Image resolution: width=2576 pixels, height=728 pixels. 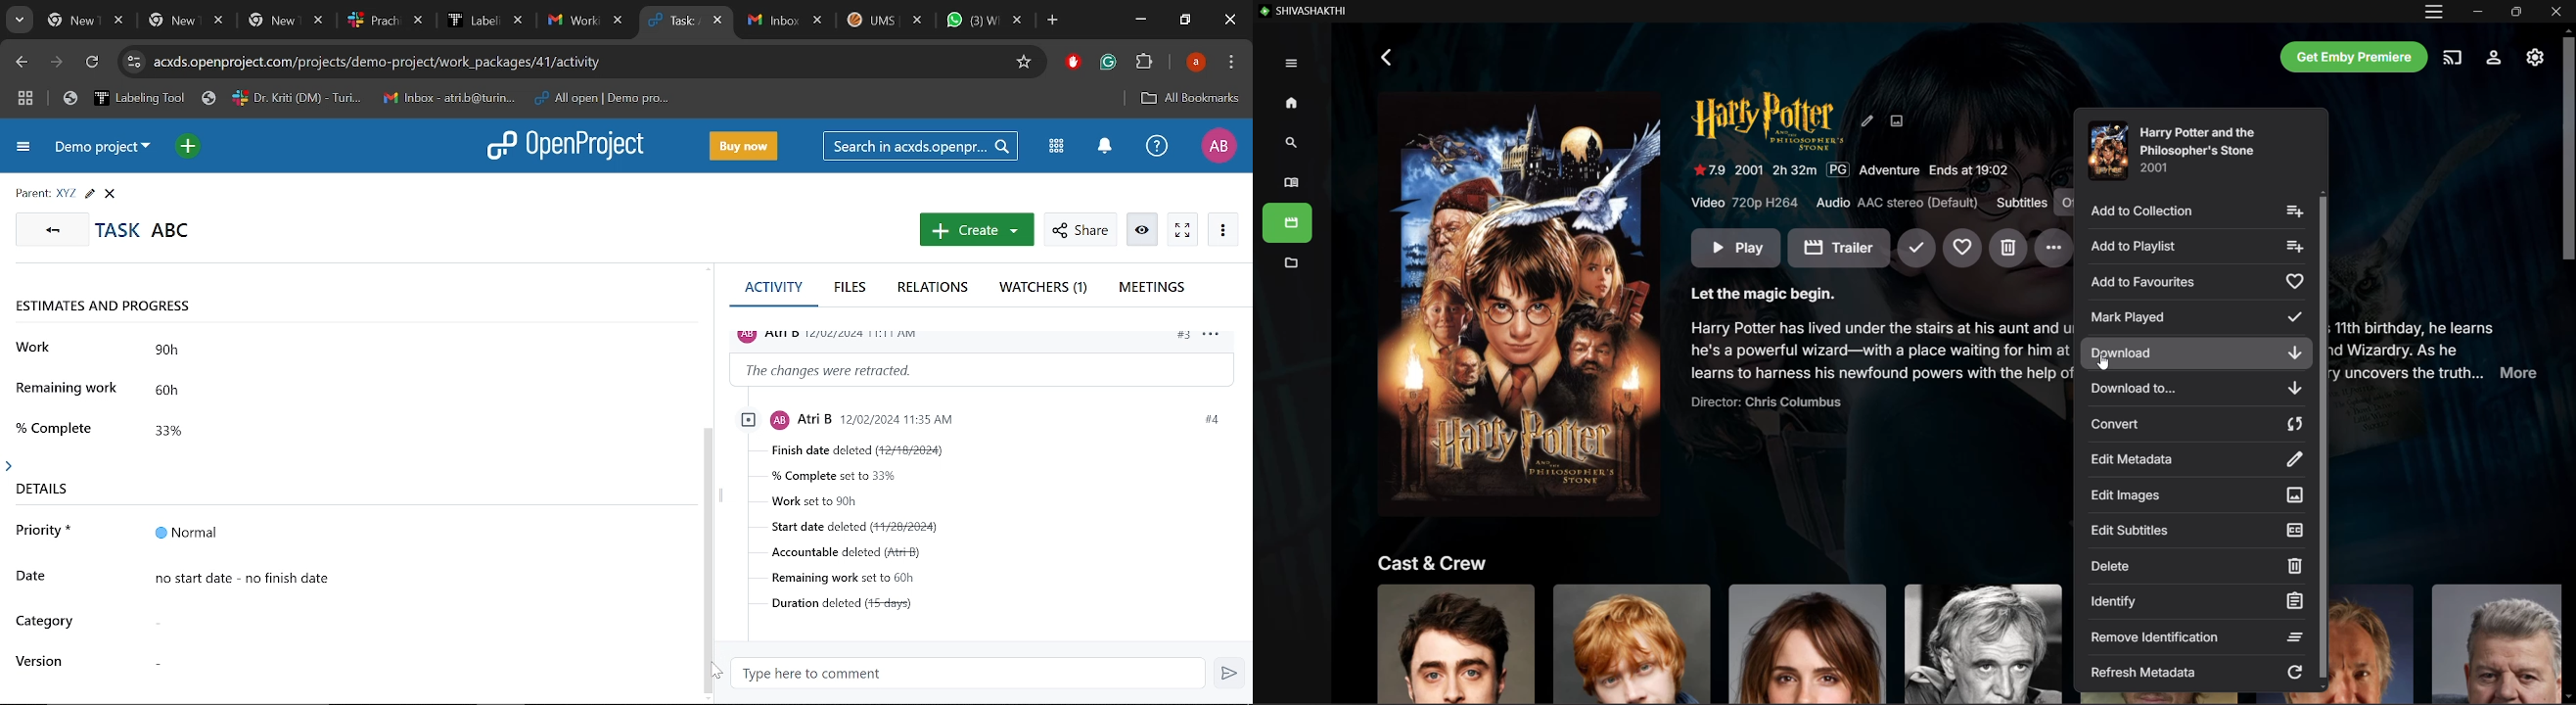 What do you see at coordinates (920, 146) in the screenshot?
I see `Search in acxds.openproject` at bounding box center [920, 146].